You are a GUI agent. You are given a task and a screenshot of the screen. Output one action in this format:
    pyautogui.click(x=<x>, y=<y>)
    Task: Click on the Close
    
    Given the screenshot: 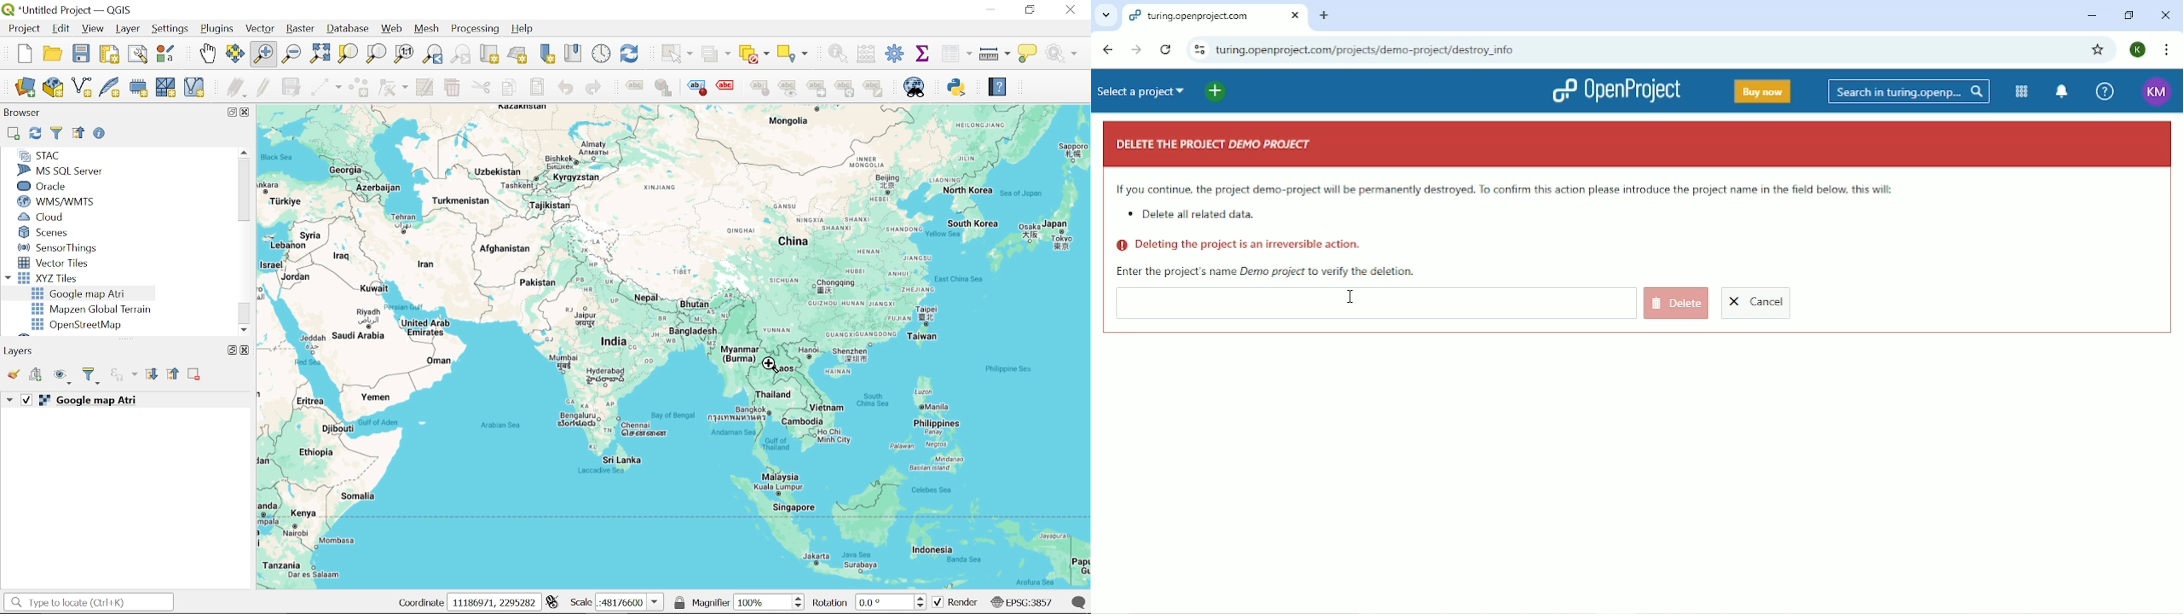 What is the action you would take?
    pyautogui.click(x=1072, y=10)
    